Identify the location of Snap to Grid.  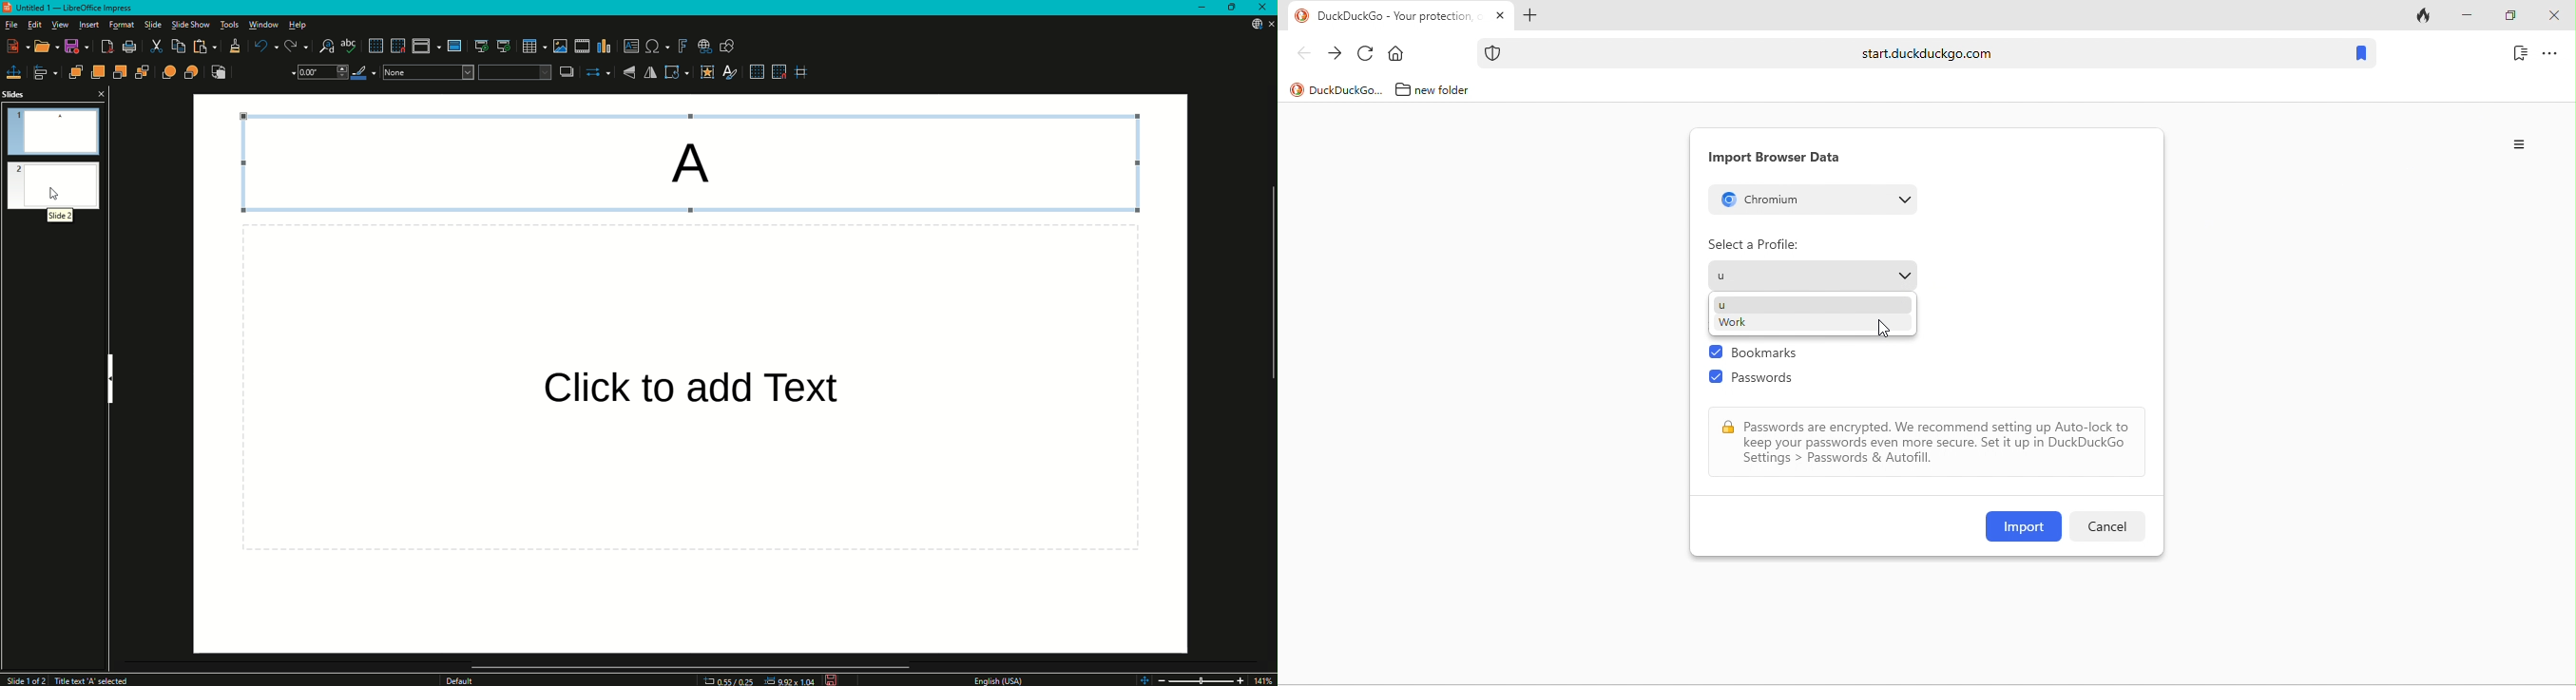
(780, 73).